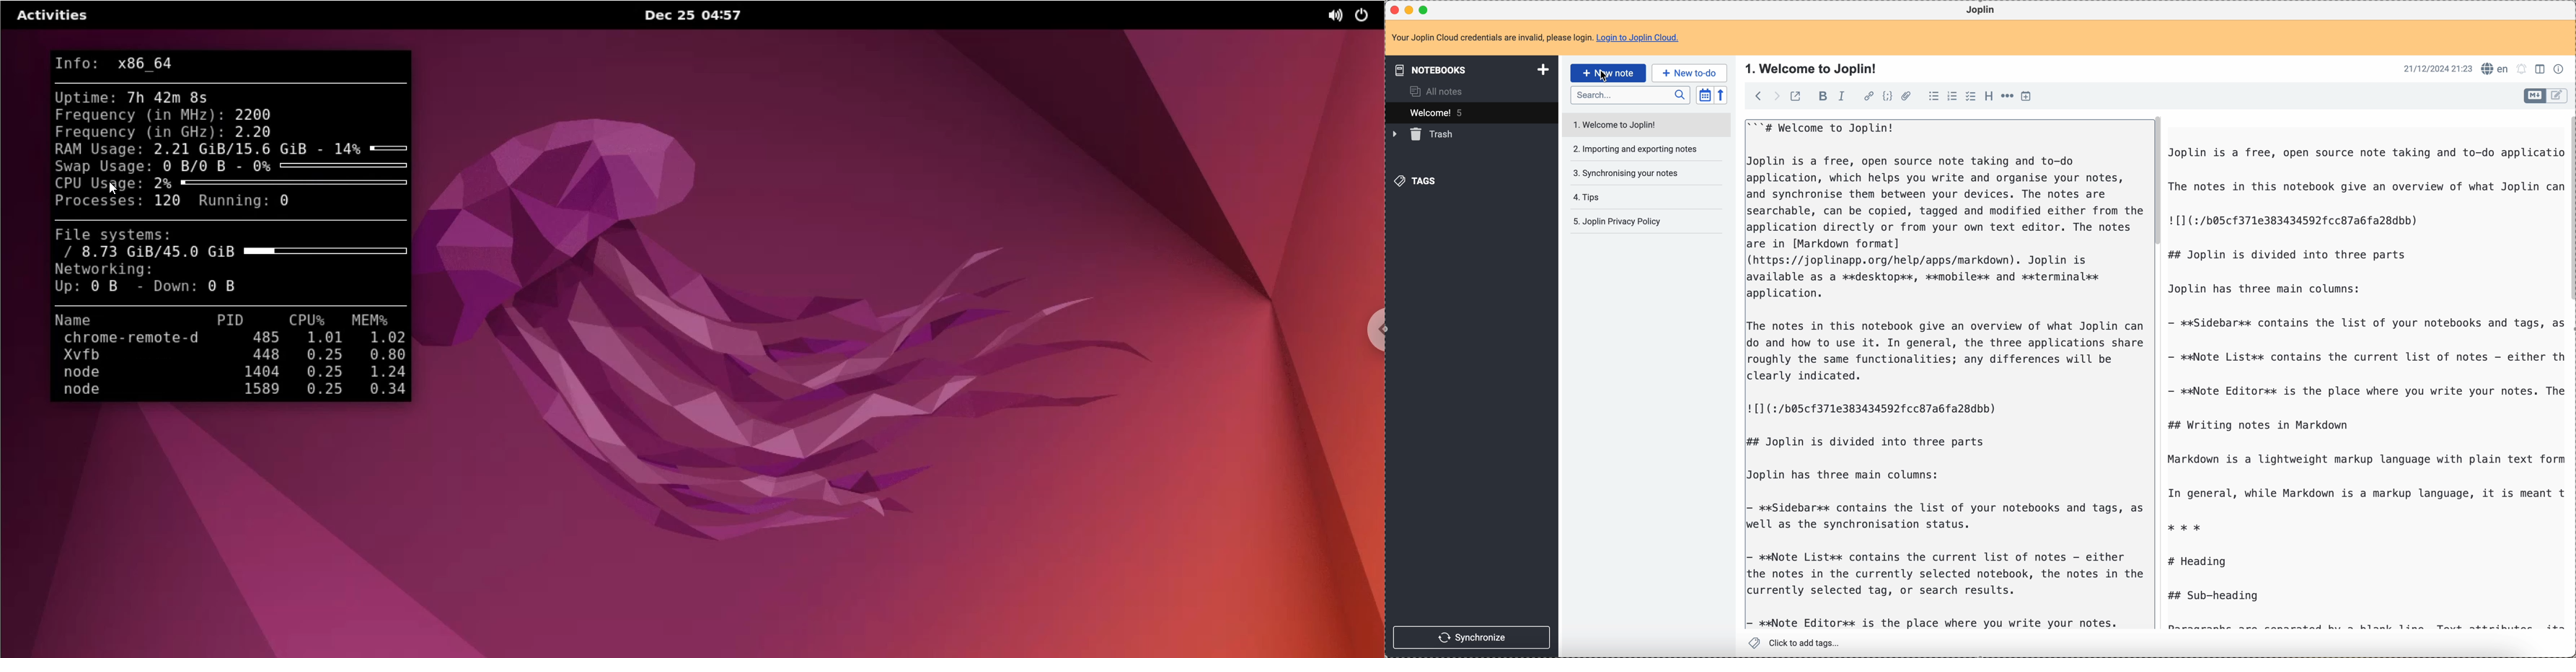 The width and height of the screenshot is (2576, 672). What do you see at coordinates (2536, 96) in the screenshot?
I see `toggle edit layout` at bounding box center [2536, 96].